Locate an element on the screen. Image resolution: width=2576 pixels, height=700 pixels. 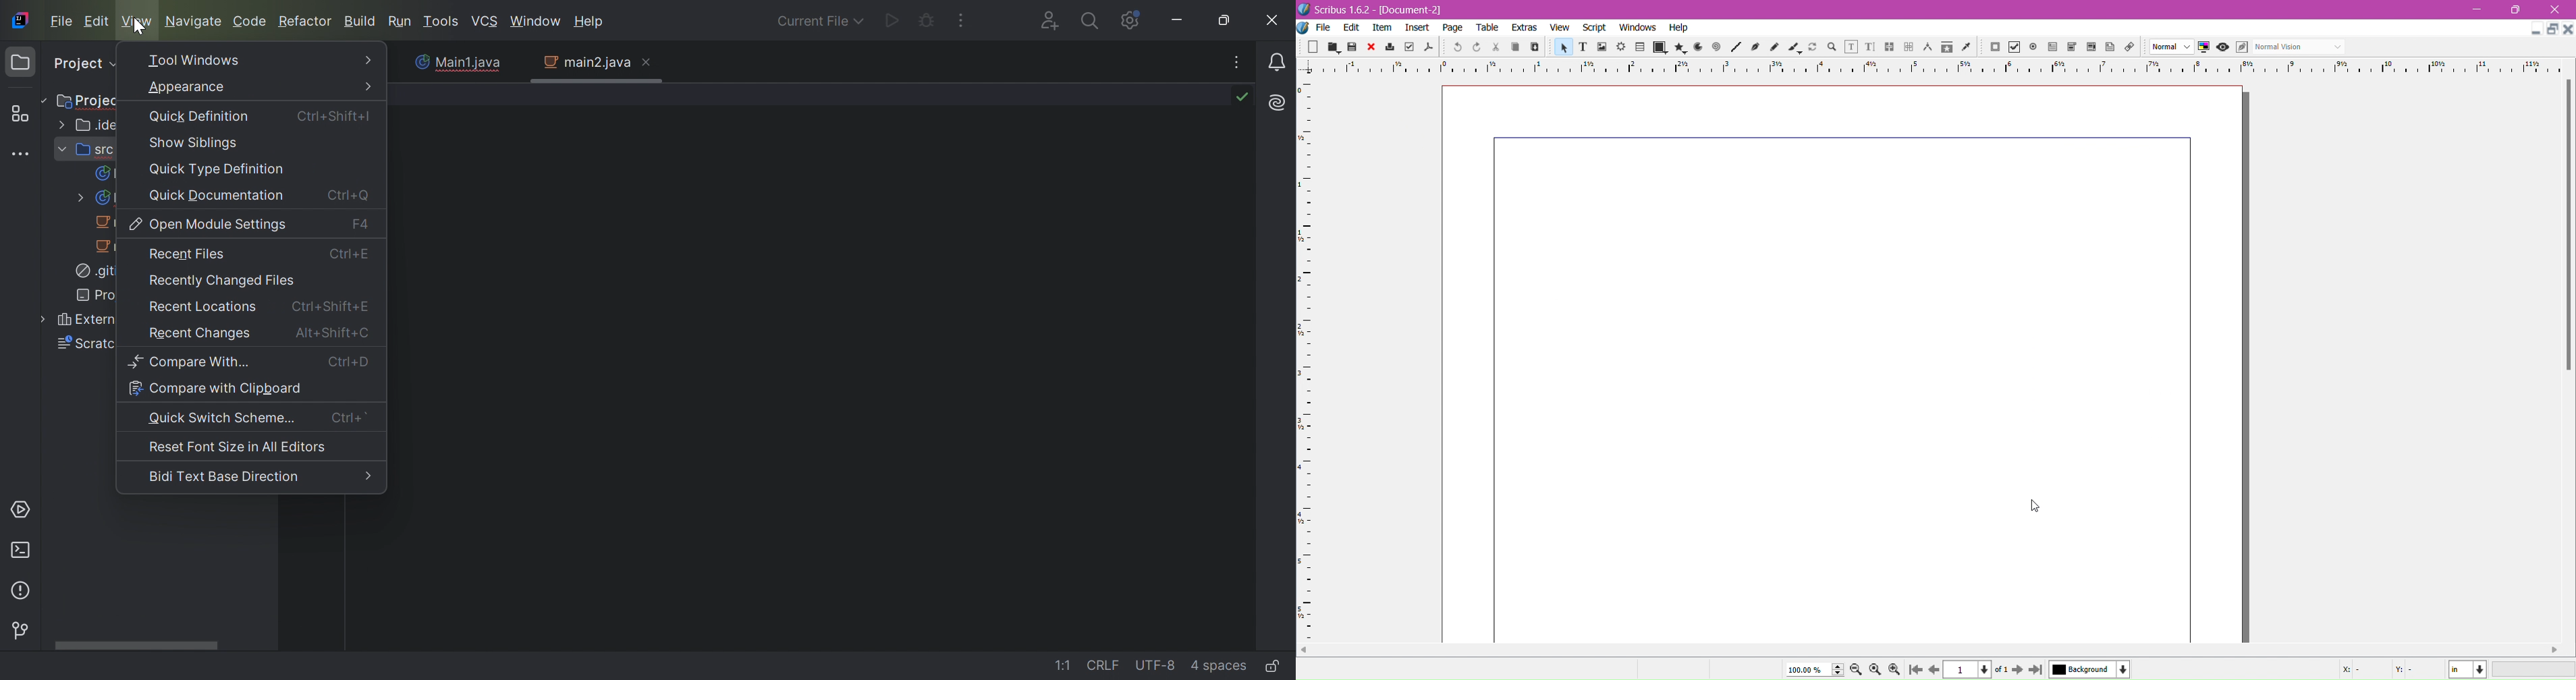
icon is located at coordinates (1792, 48).